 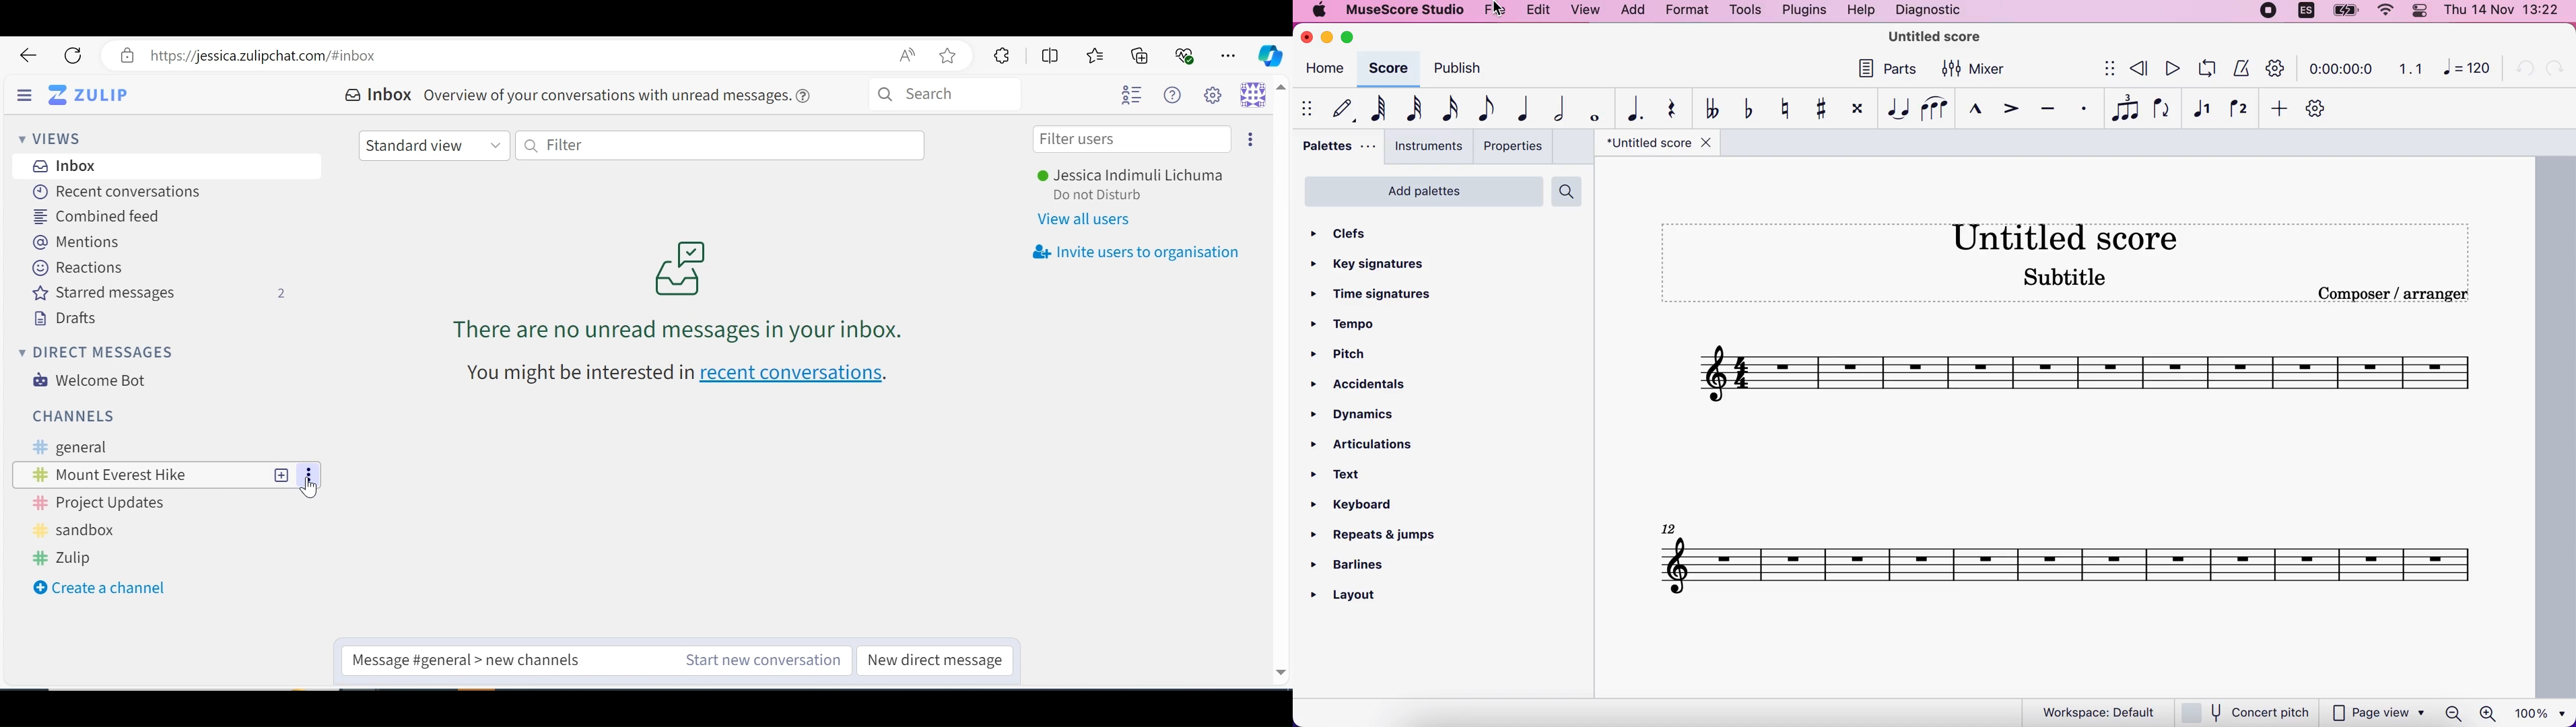 I want to click on Sandbox Channel, so click(x=88, y=530).